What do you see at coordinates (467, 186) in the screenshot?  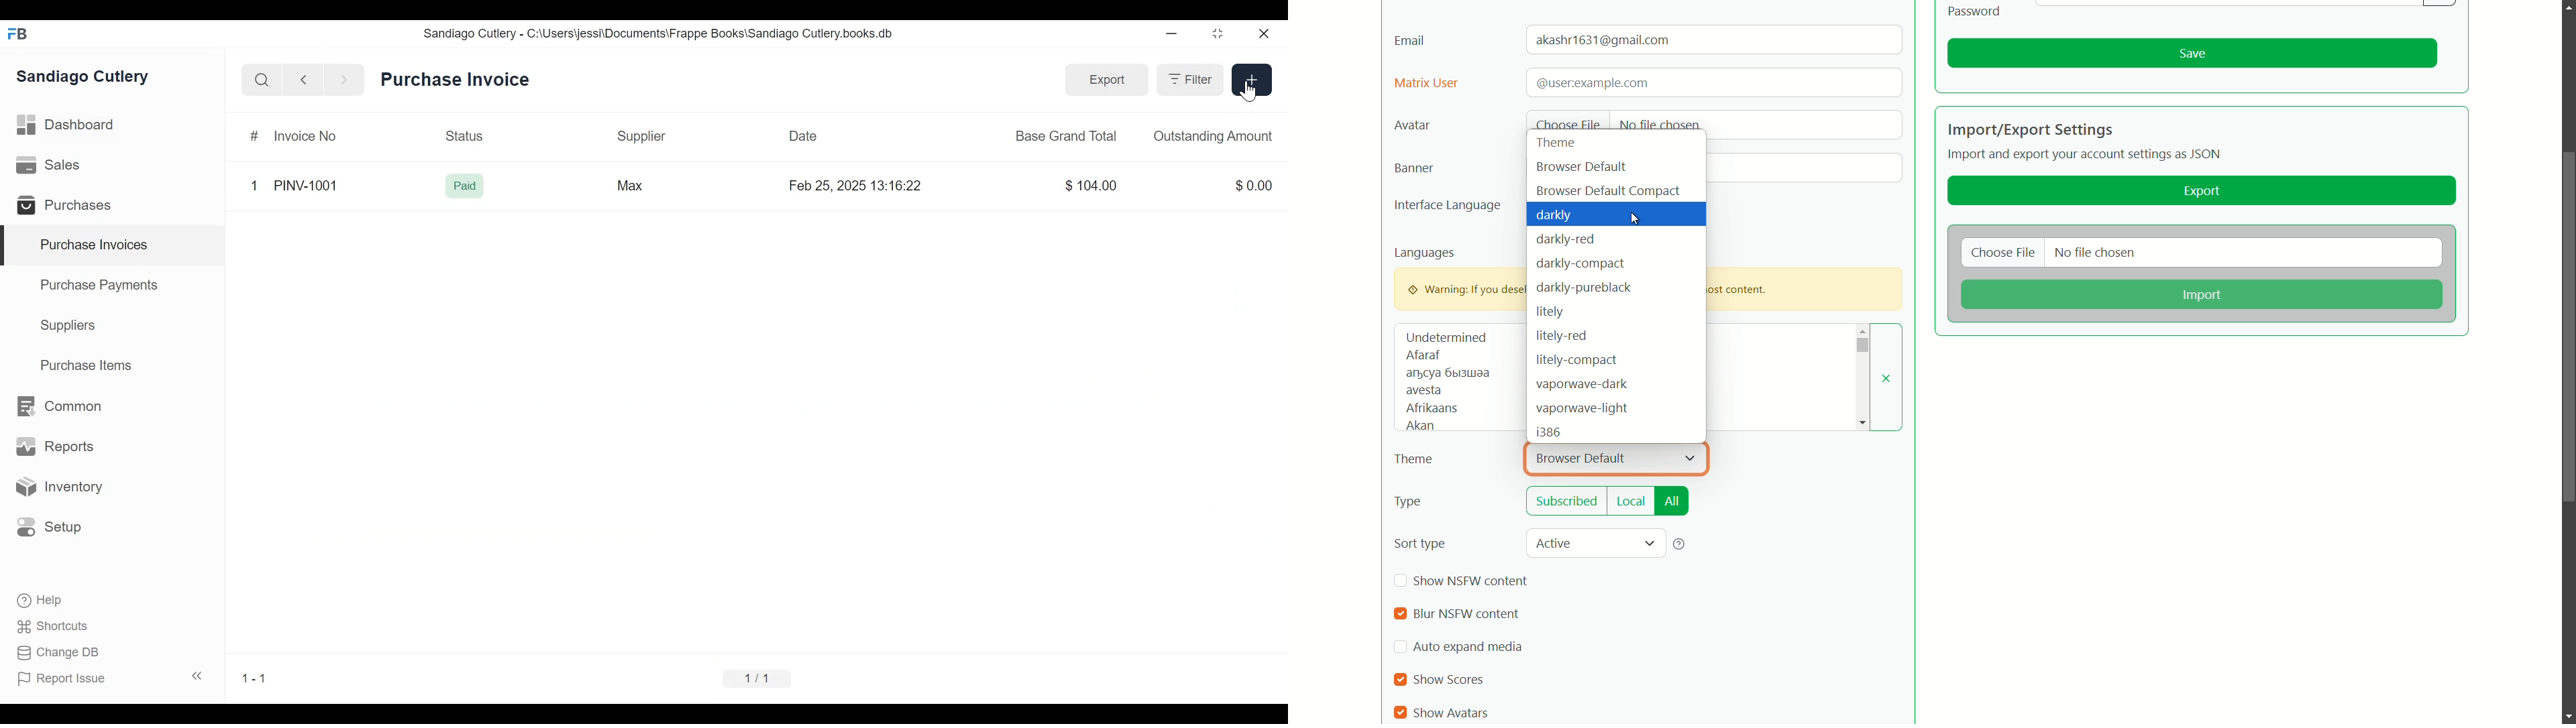 I see `Paid` at bounding box center [467, 186].